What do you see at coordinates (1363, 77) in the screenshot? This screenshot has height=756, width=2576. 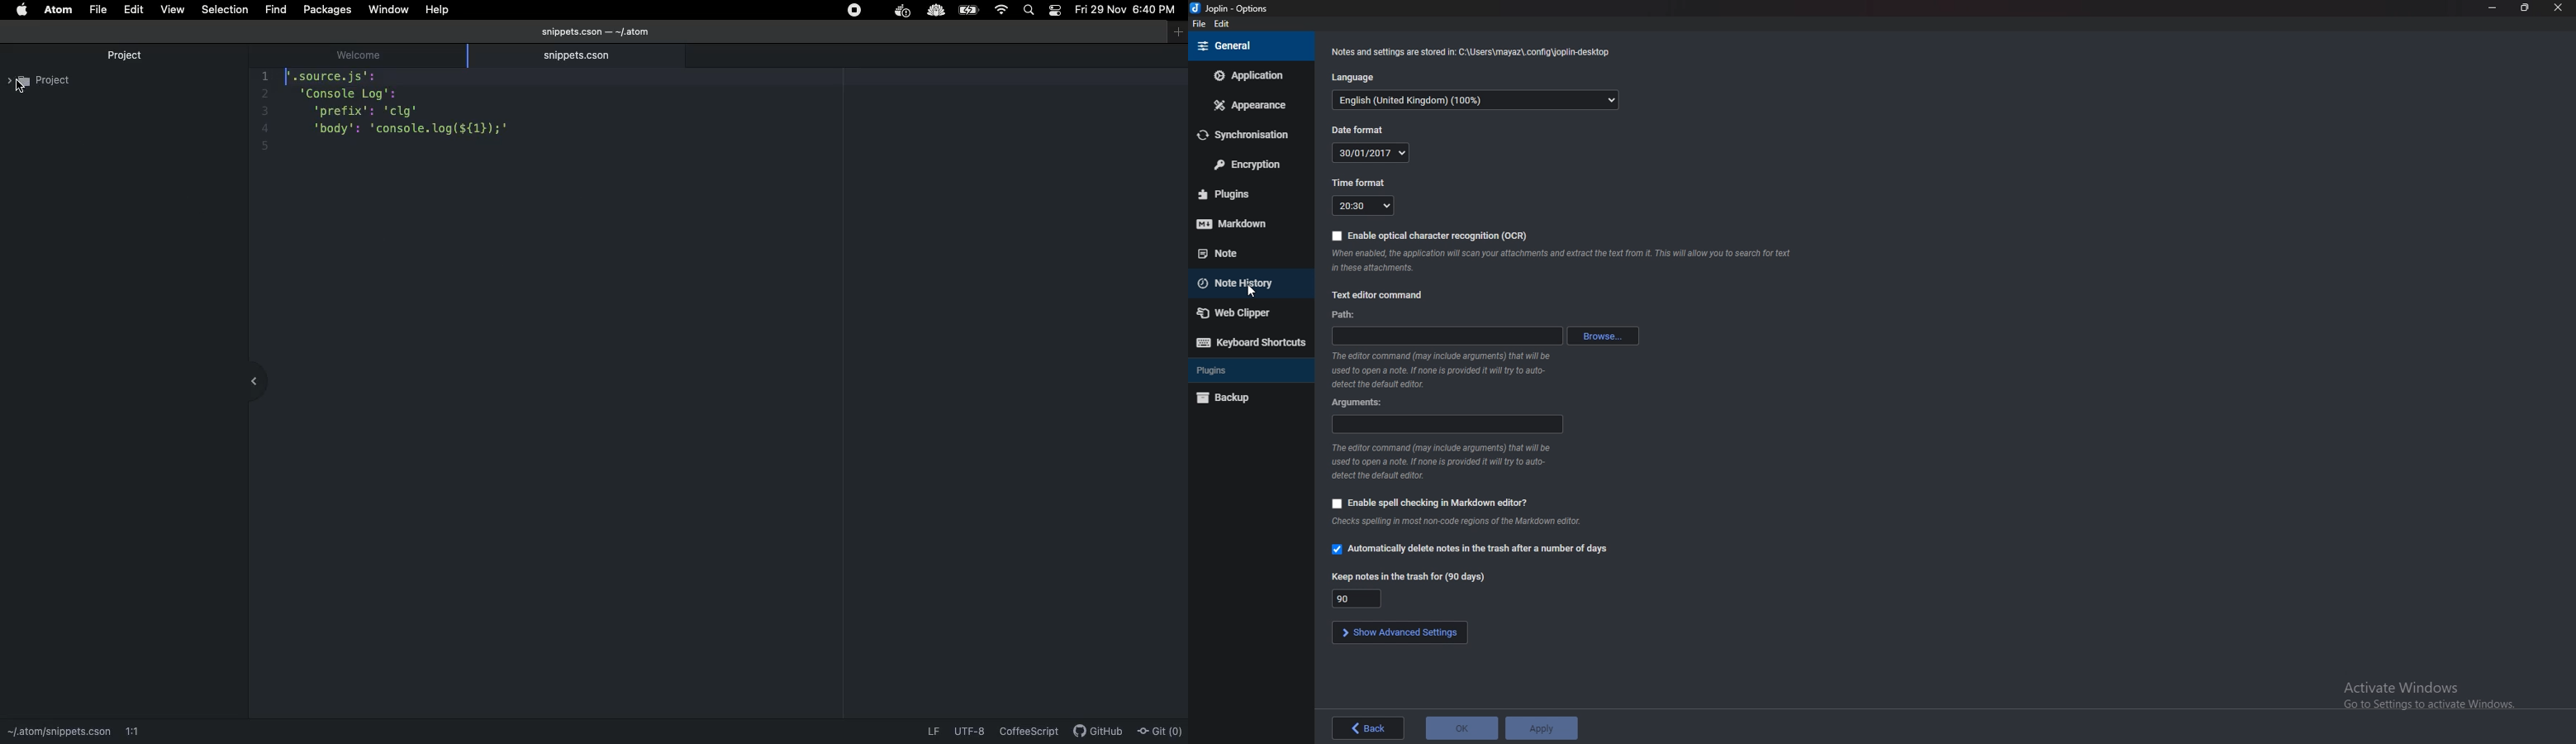 I see `Language` at bounding box center [1363, 77].